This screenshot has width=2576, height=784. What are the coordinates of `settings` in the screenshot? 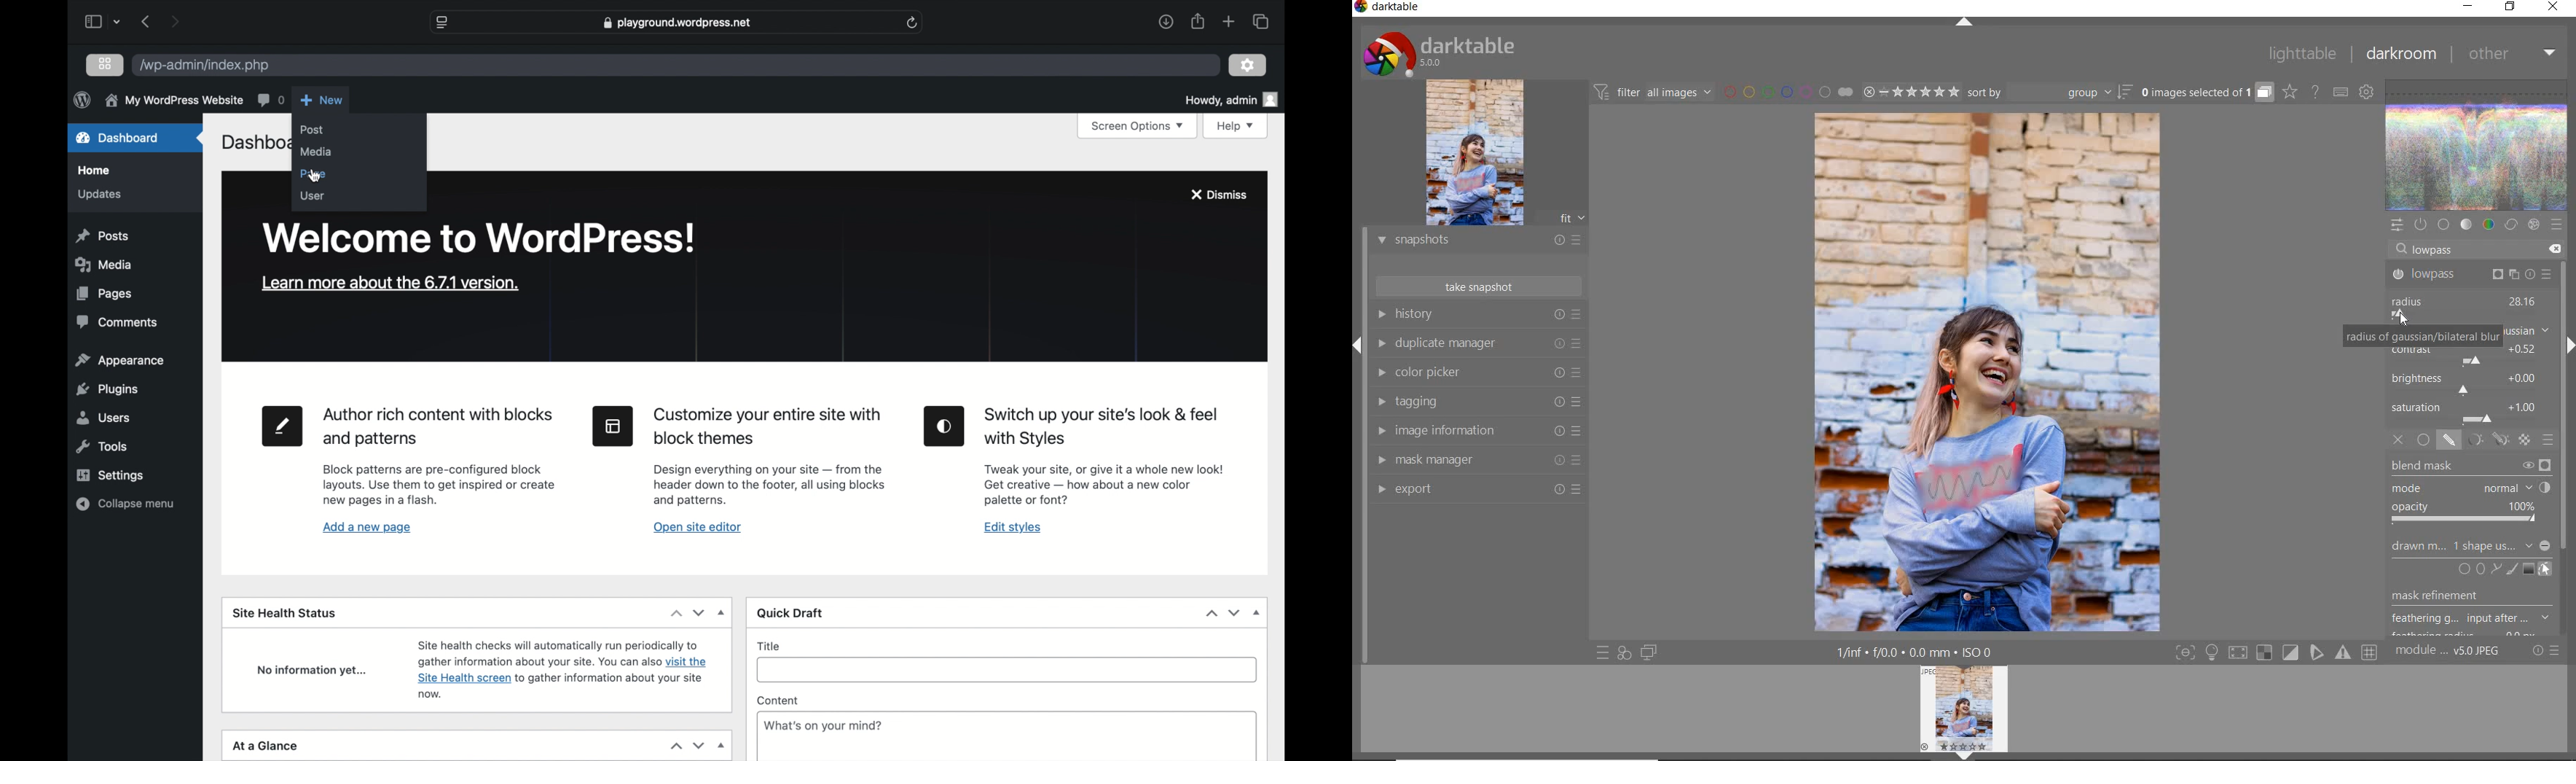 It's located at (112, 476).